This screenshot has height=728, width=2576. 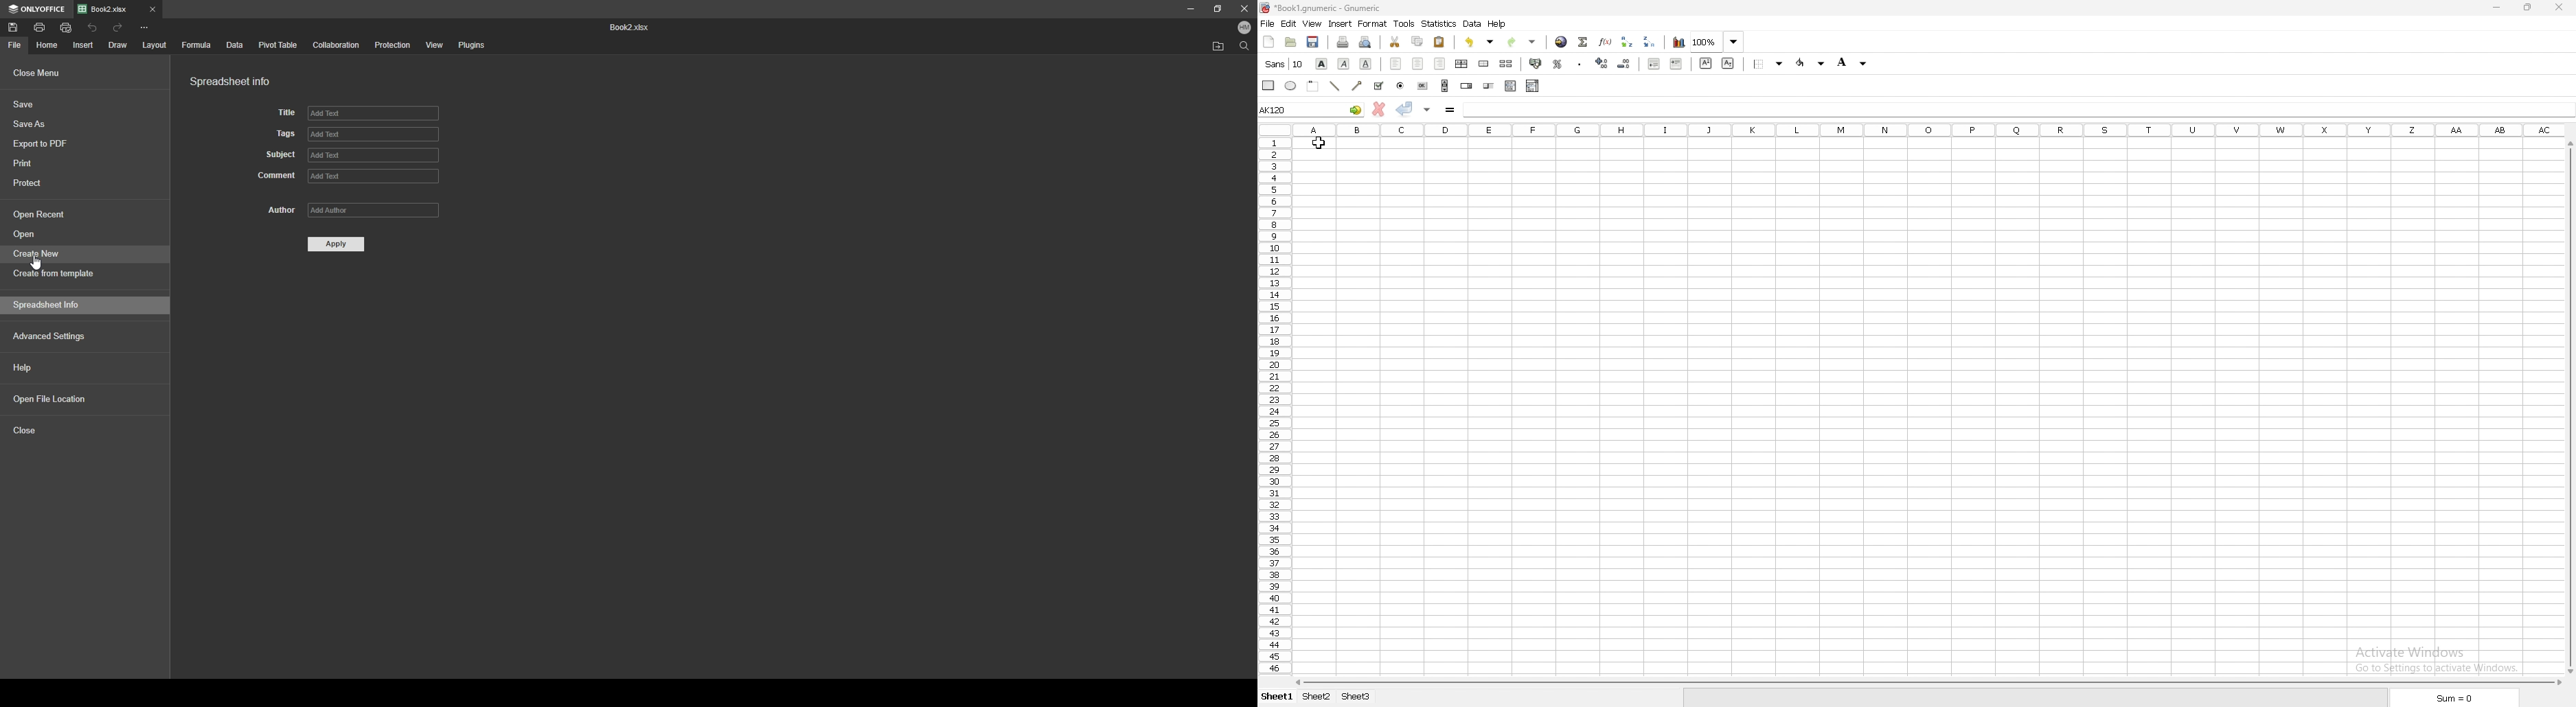 What do you see at coordinates (1243, 9) in the screenshot?
I see `close` at bounding box center [1243, 9].